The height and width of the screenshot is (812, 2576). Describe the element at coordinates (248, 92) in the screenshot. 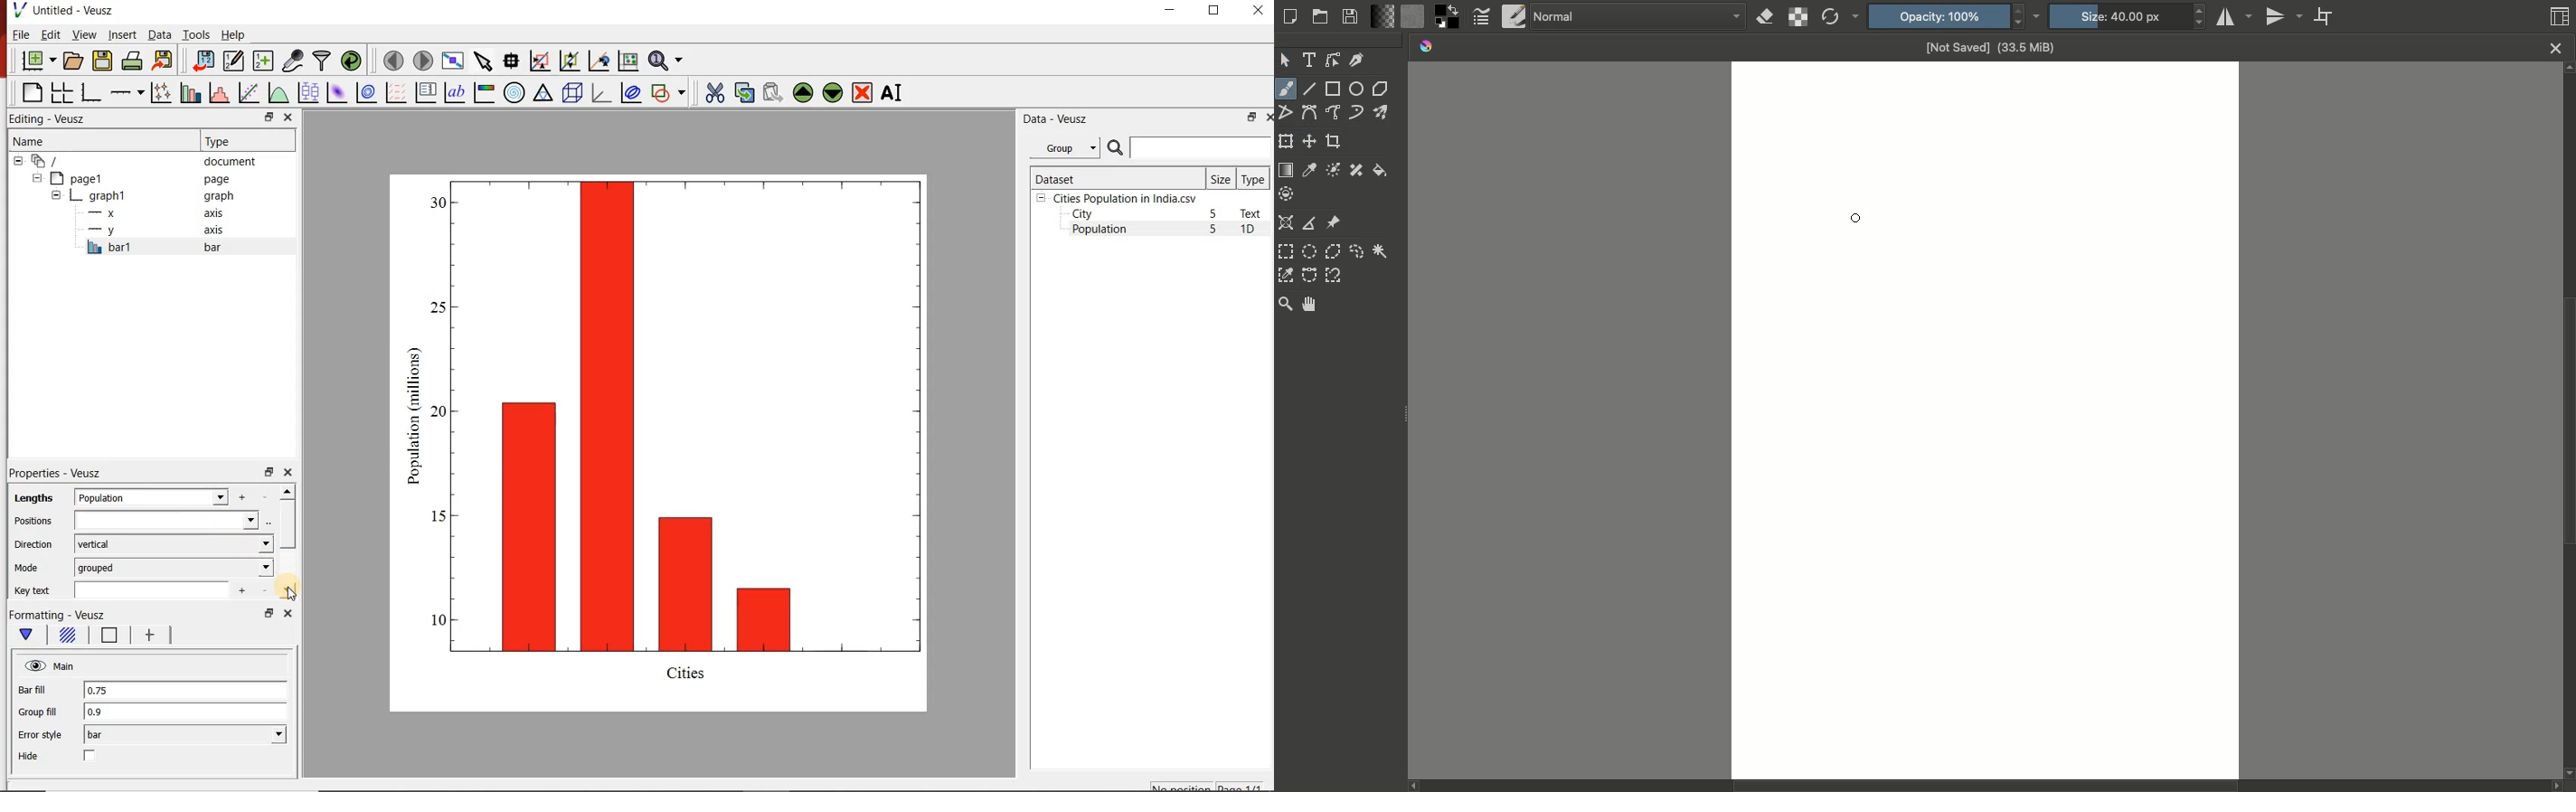

I see `fit a function to data` at that location.